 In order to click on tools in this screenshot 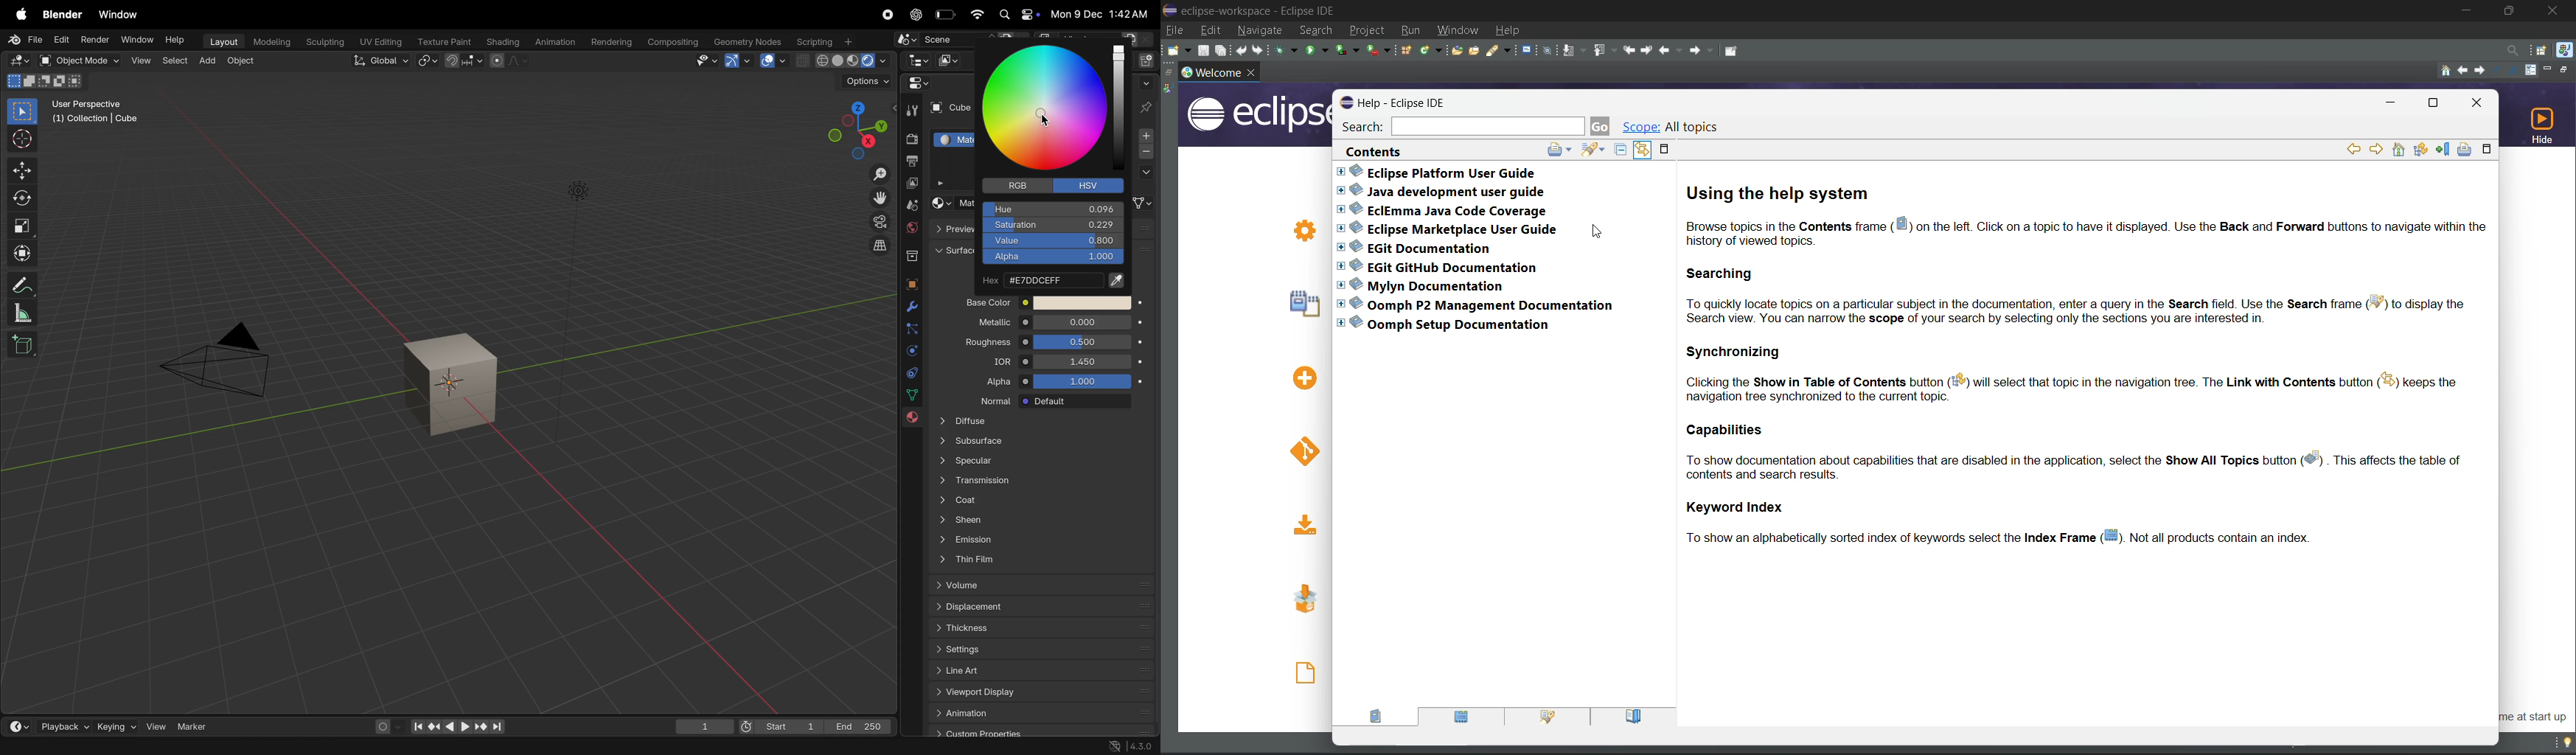, I will do `click(912, 109)`.